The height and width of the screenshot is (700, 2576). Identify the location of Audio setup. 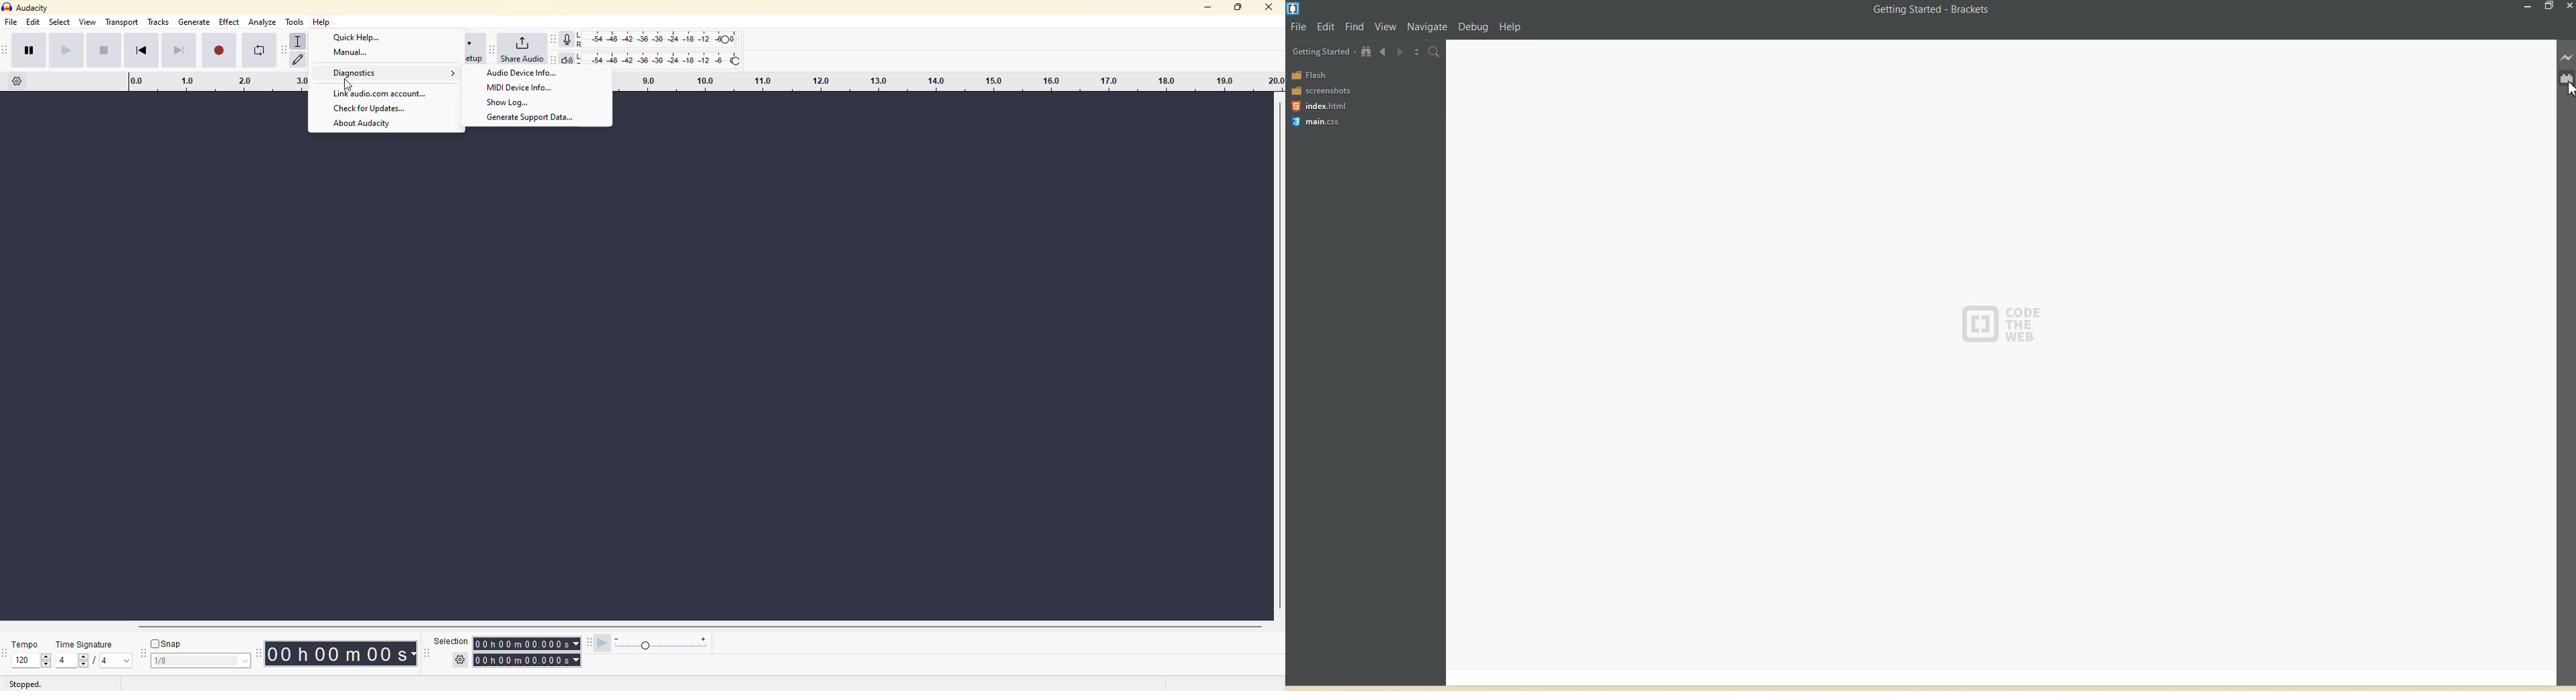
(473, 49).